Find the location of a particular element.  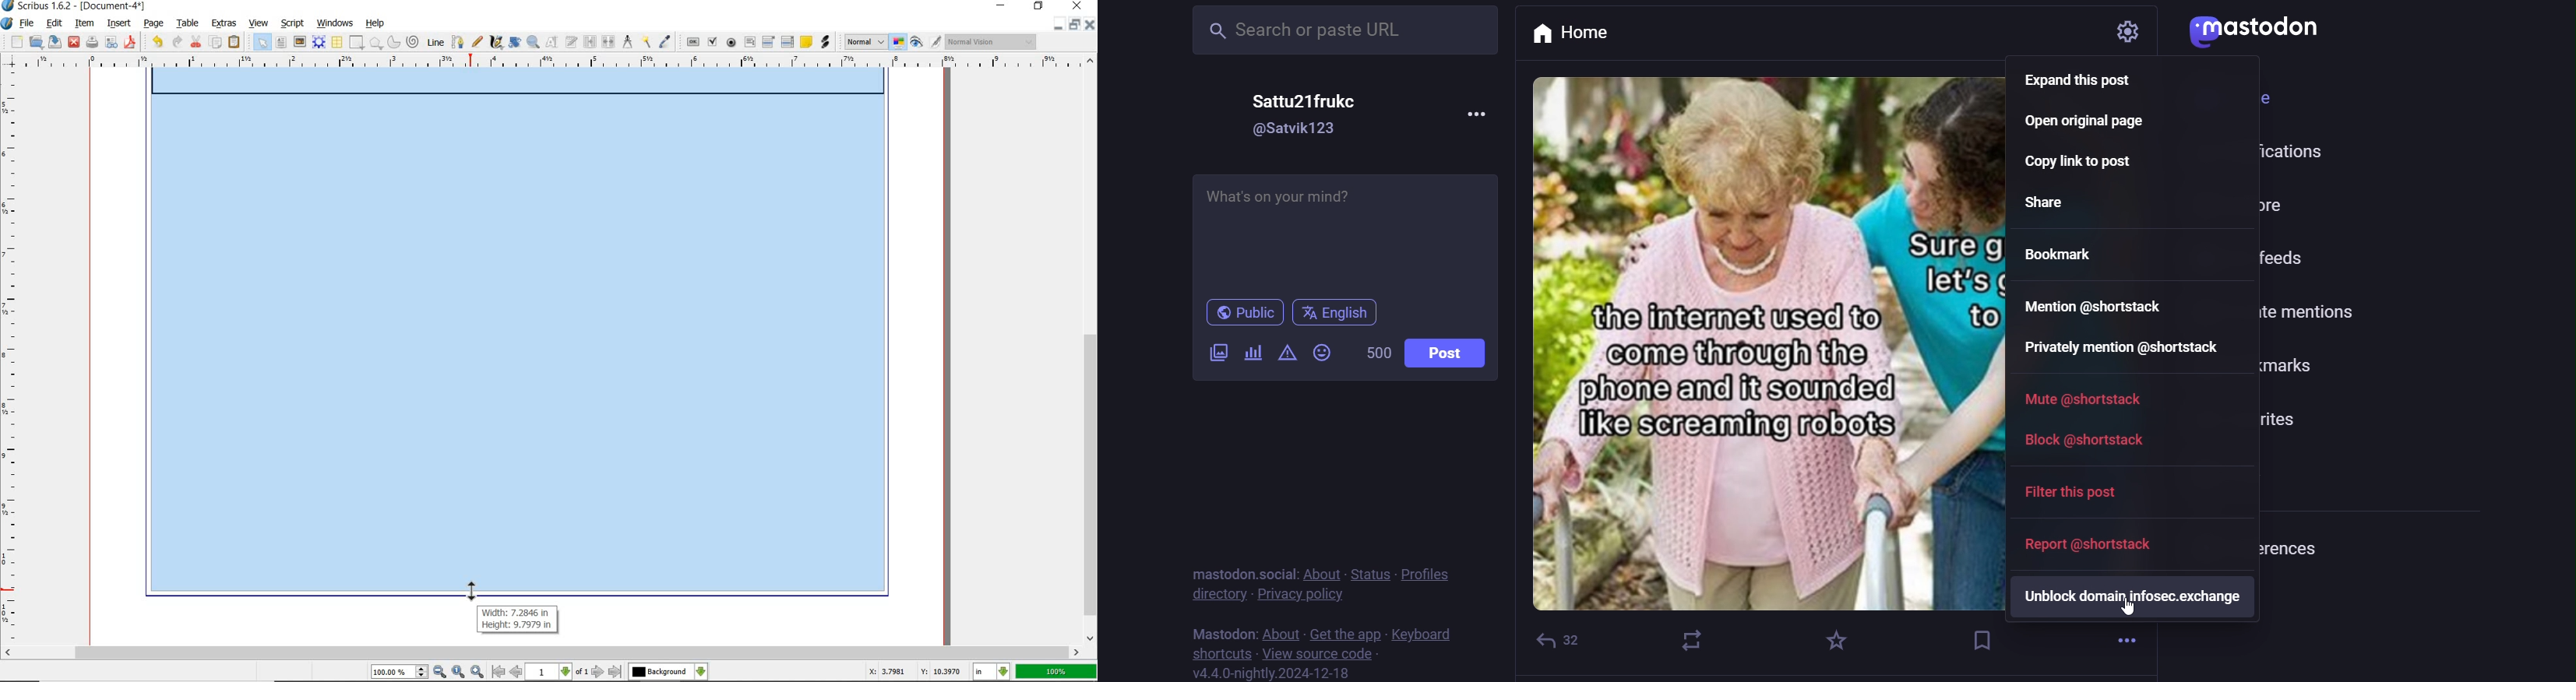

pdf push button is located at coordinates (691, 41).